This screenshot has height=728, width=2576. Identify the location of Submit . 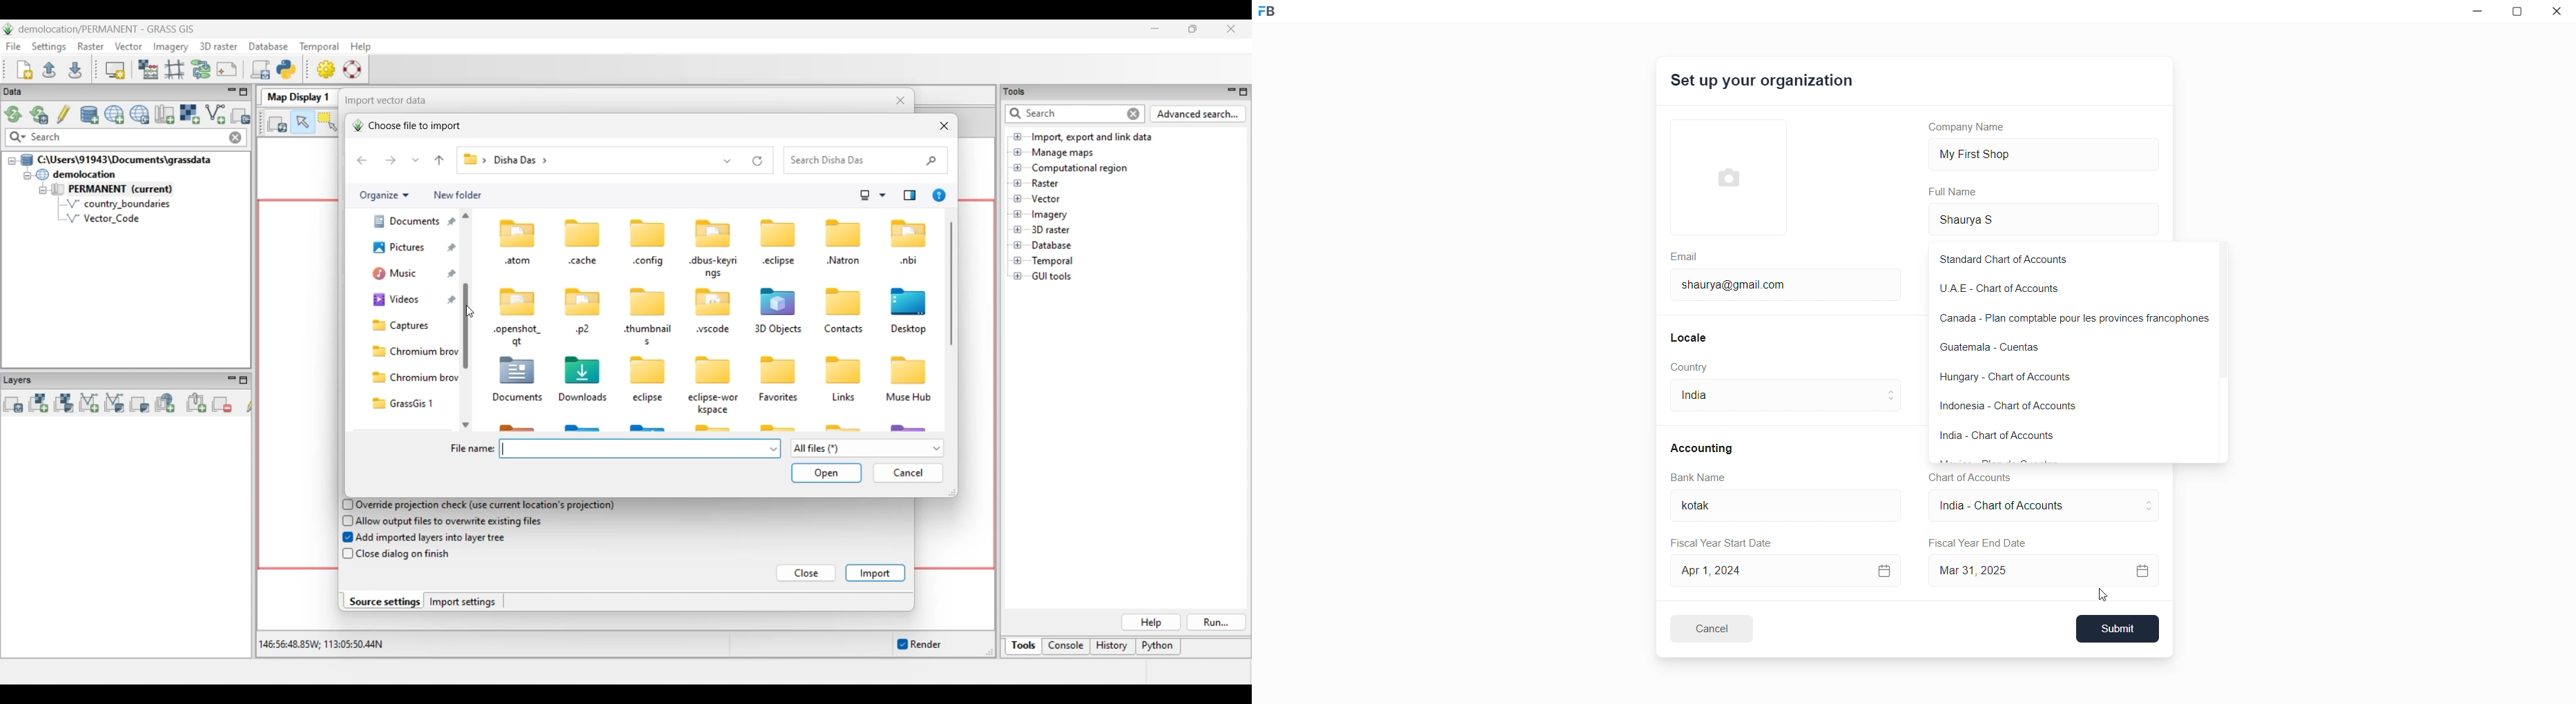
(2119, 629).